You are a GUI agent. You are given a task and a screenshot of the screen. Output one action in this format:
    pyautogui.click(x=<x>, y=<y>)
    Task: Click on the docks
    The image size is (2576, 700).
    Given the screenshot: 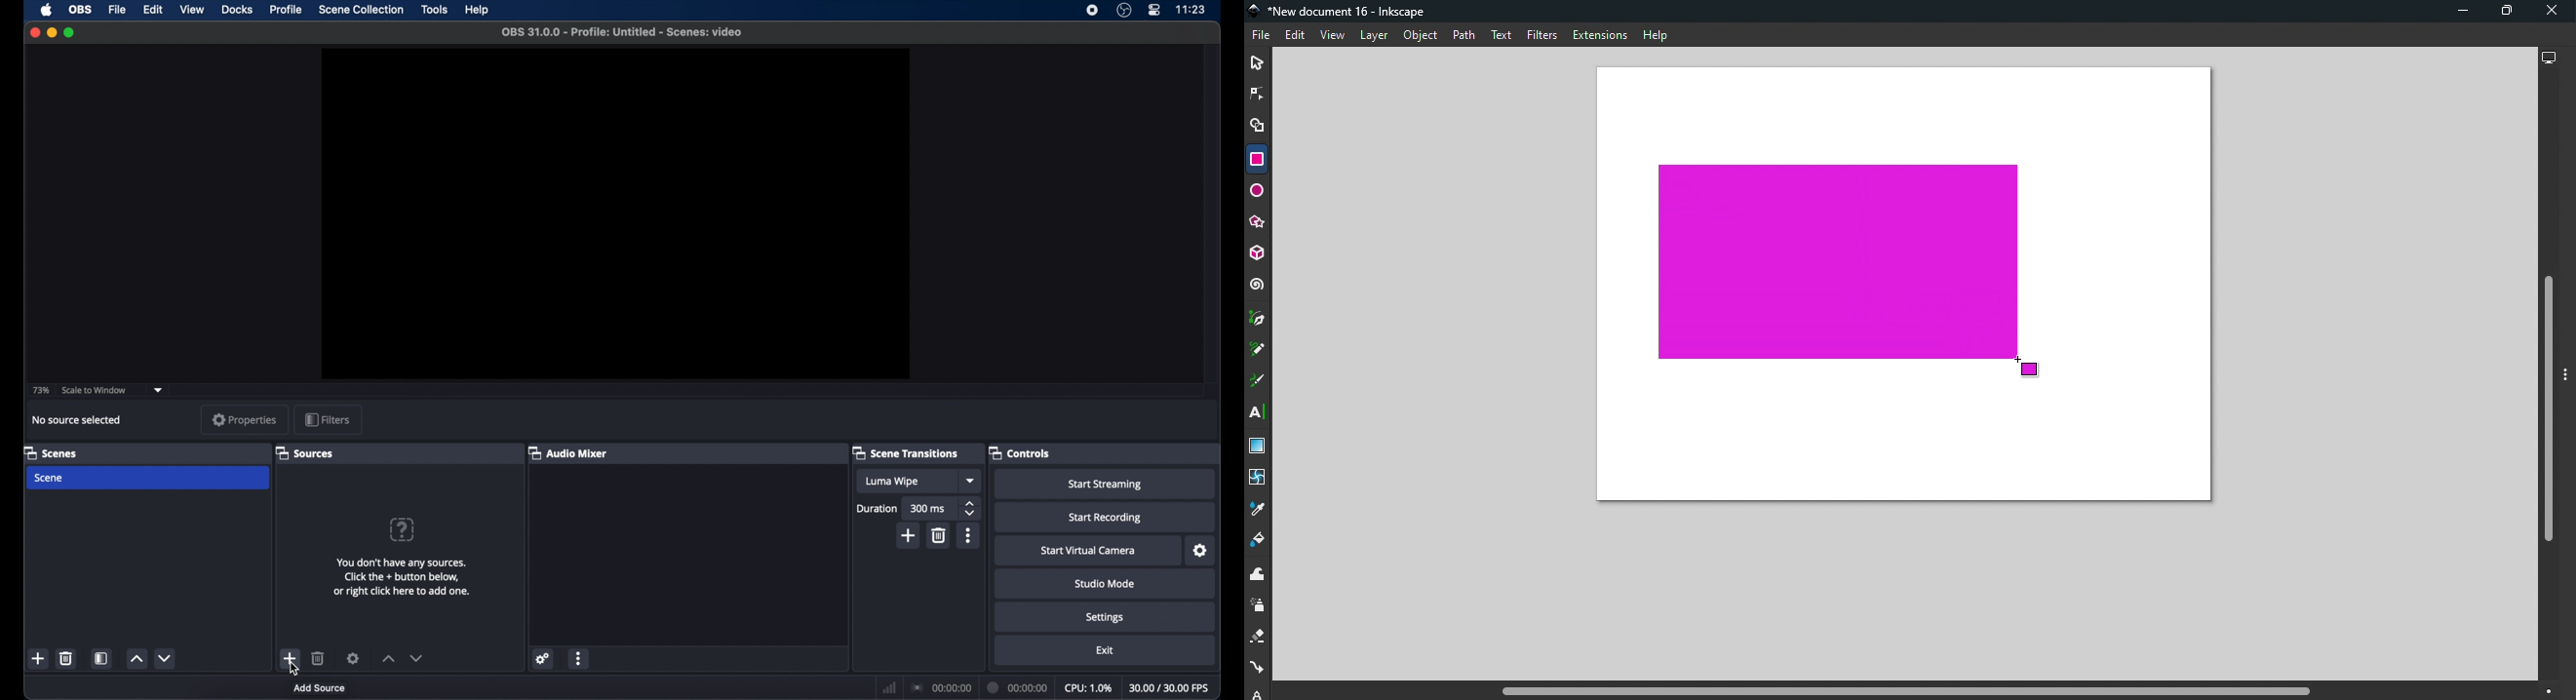 What is the action you would take?
    pyautogui.click(x=237, y=10)
    